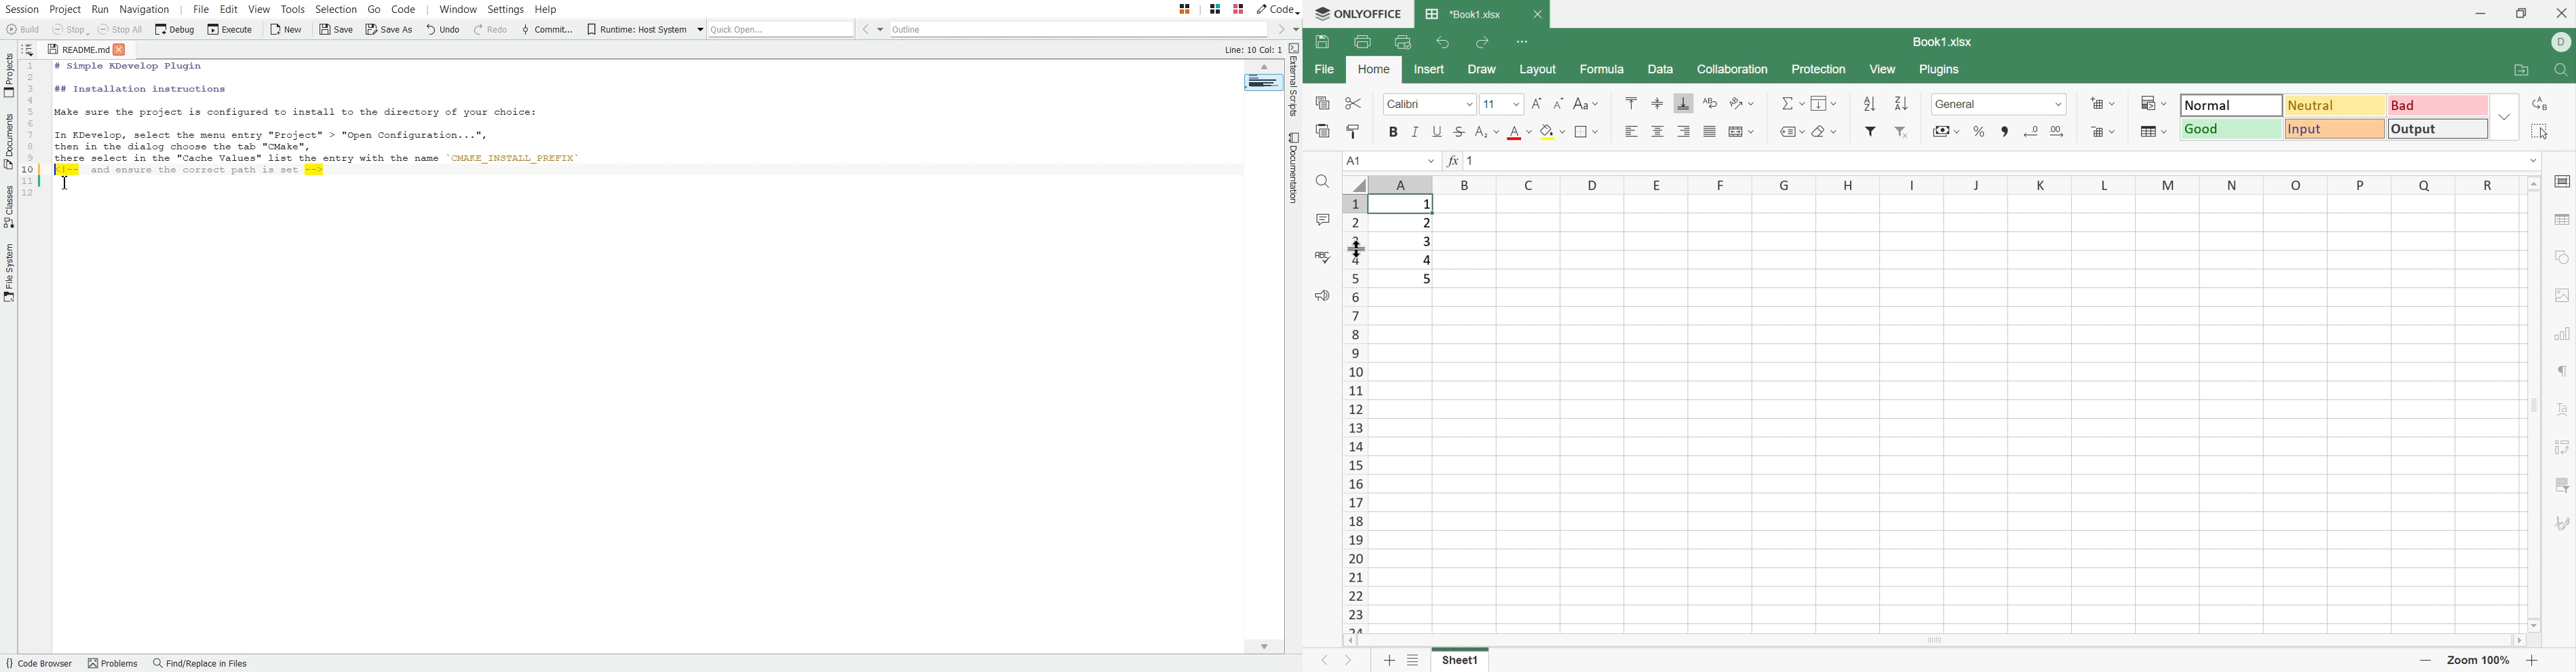  What do you see at coordinates (1323, 219) in the screenshot?
I see `Comments` at bounding box center [1323, 219].